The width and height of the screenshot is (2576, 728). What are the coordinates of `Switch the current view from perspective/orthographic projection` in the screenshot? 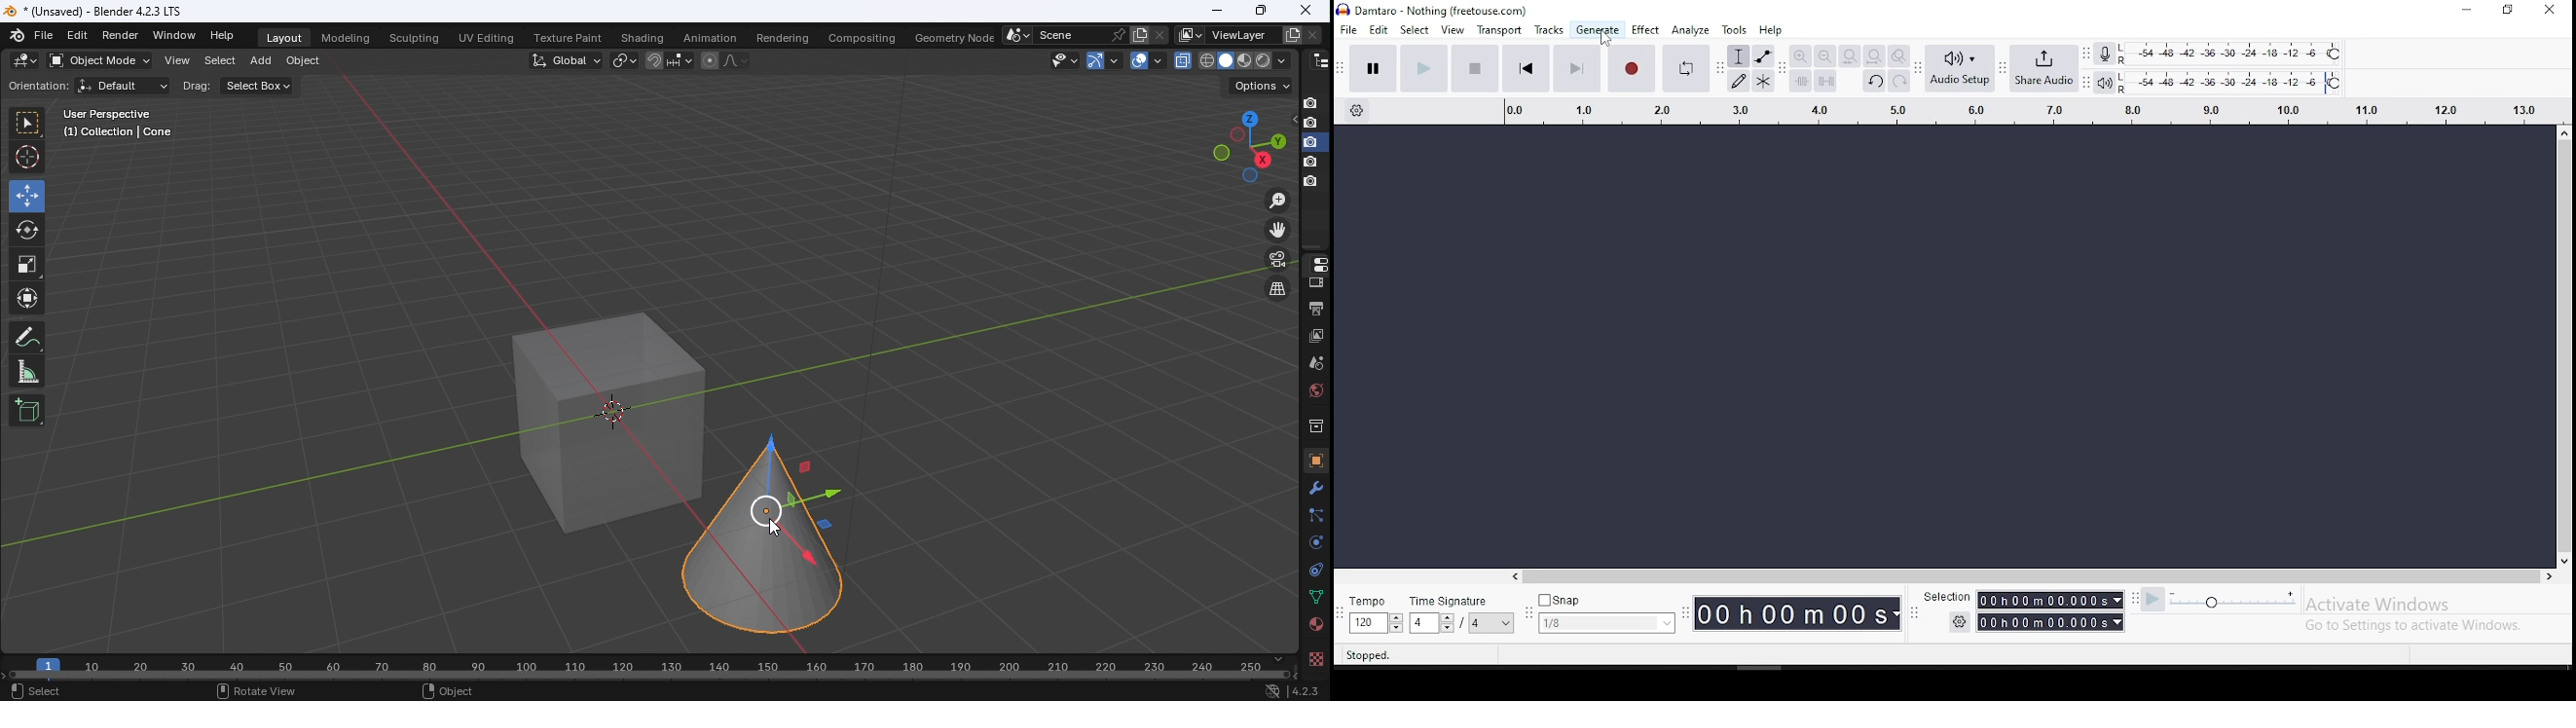 It's located at (1274, 290).